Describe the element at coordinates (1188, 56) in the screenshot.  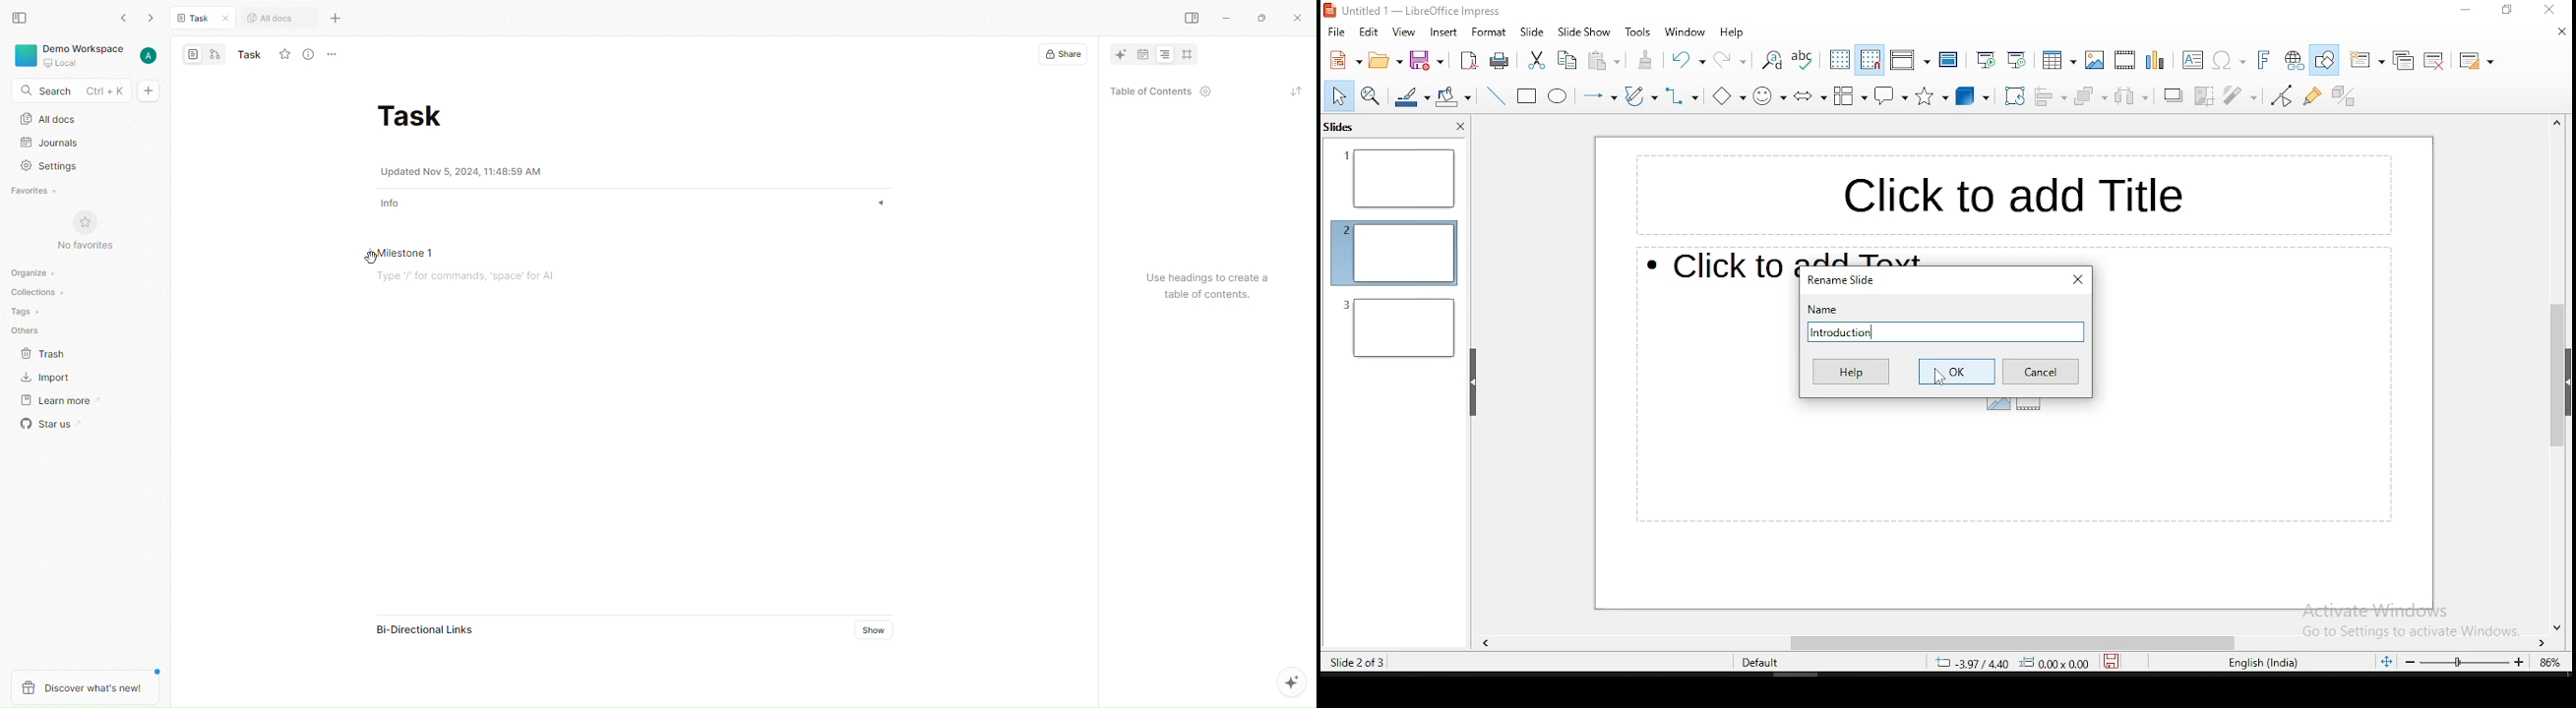
I see `crop` at that location.